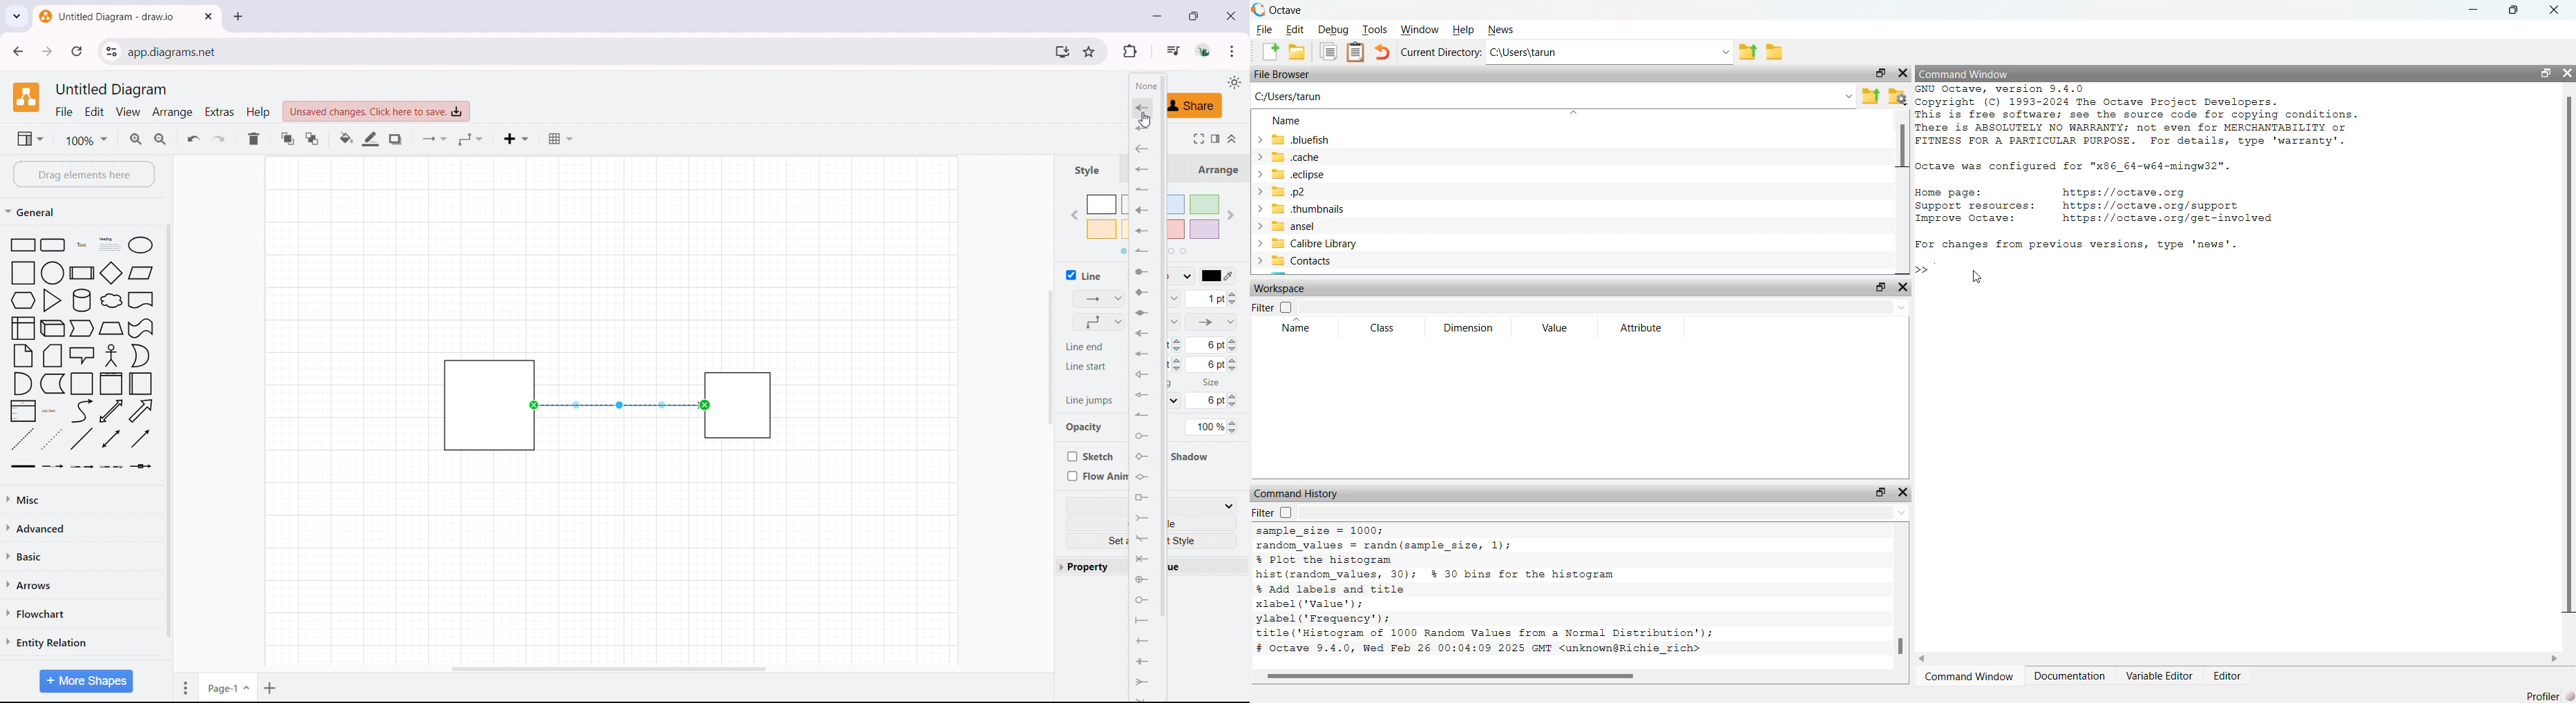 This screenshot has width=2576, height=728. Describe the element at coordinates (81, 584) in the screenshot. I see `arrows` at that location.